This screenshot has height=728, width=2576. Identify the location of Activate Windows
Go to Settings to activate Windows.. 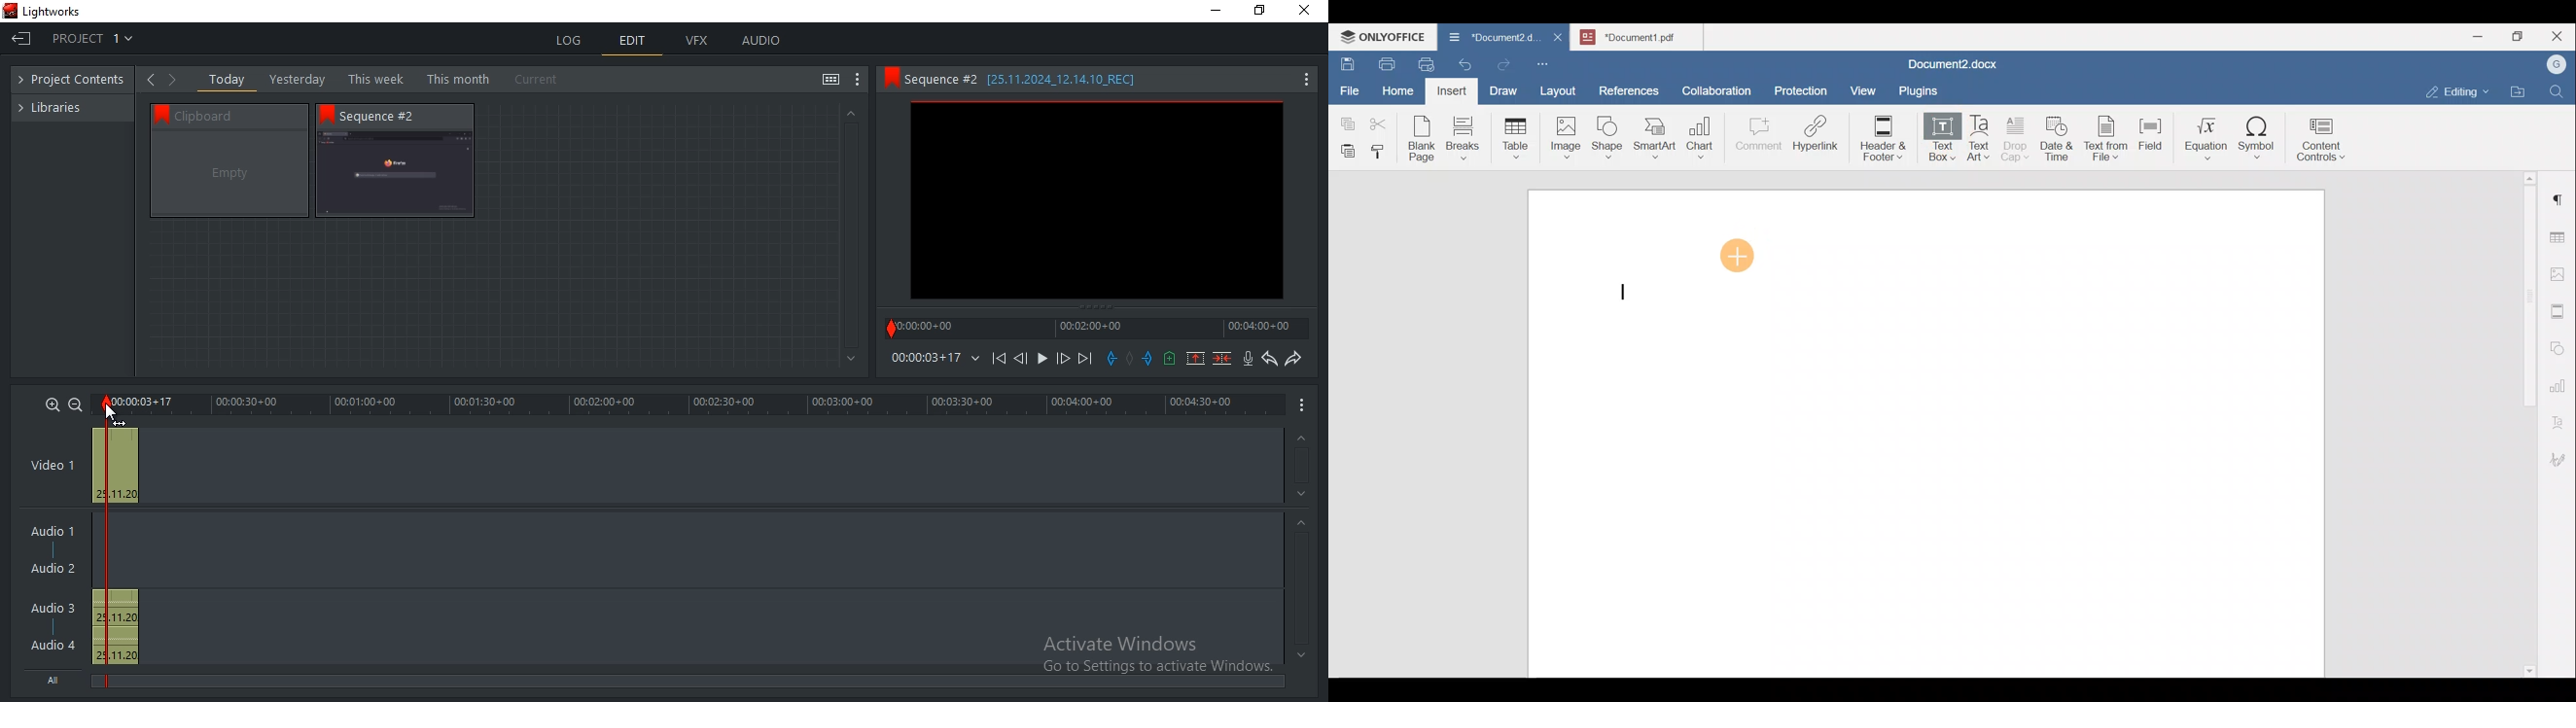
(1157, 656).